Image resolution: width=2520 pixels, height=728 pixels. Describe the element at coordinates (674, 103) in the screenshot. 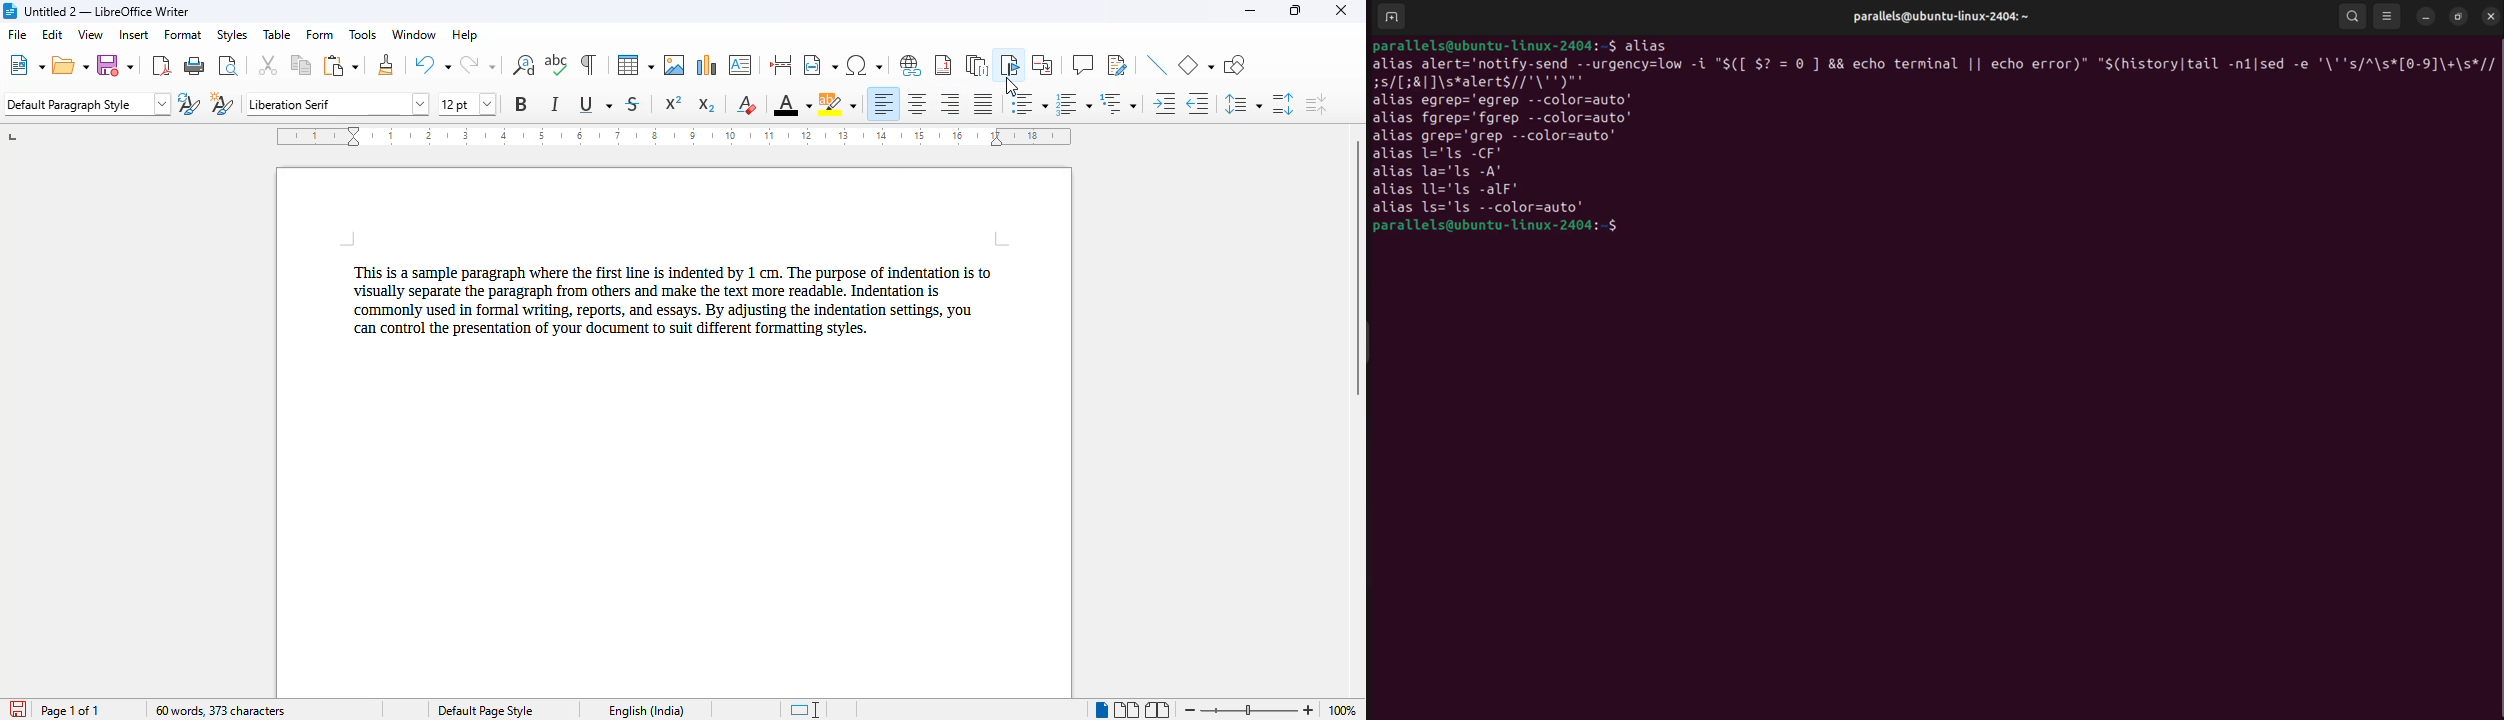

I see `superscript` at that location.